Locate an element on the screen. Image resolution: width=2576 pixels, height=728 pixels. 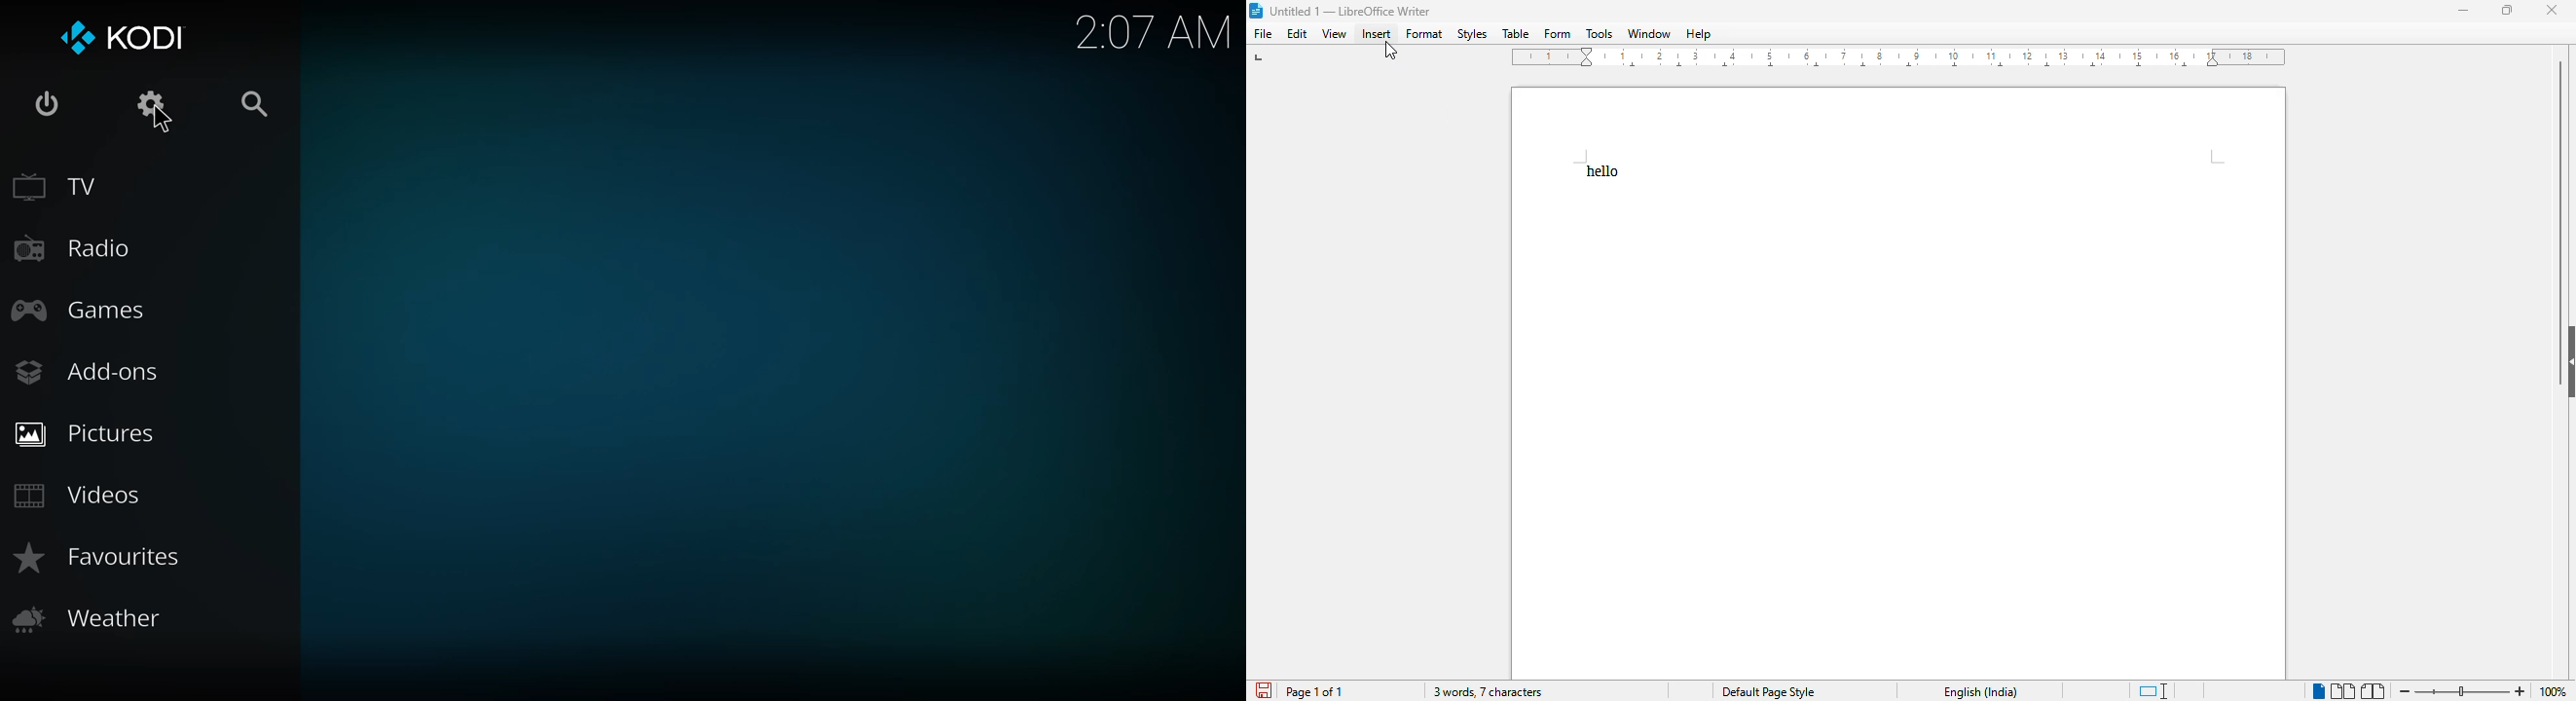
help is located at coordinates (1700, 34).